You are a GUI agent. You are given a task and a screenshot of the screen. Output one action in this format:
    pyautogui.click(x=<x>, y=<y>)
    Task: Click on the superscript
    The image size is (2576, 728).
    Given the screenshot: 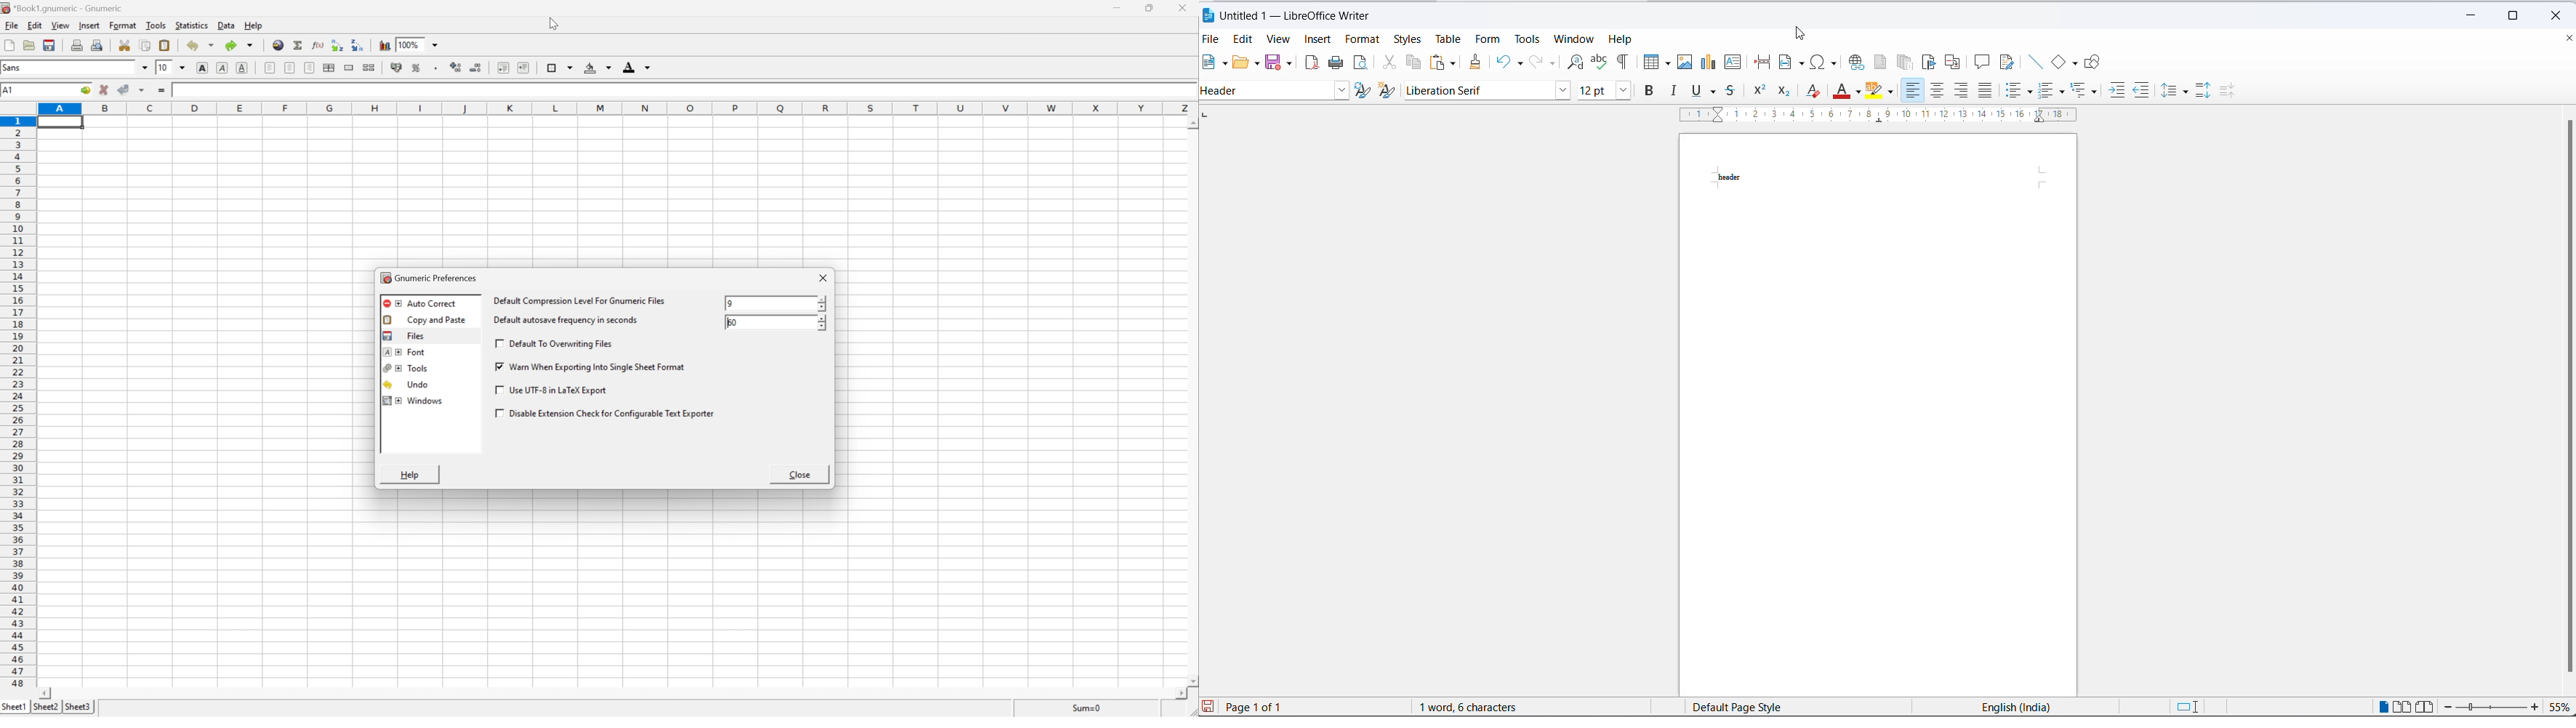 What is the action you would take?
    pyautogui.click(x=1760, y=89)
    